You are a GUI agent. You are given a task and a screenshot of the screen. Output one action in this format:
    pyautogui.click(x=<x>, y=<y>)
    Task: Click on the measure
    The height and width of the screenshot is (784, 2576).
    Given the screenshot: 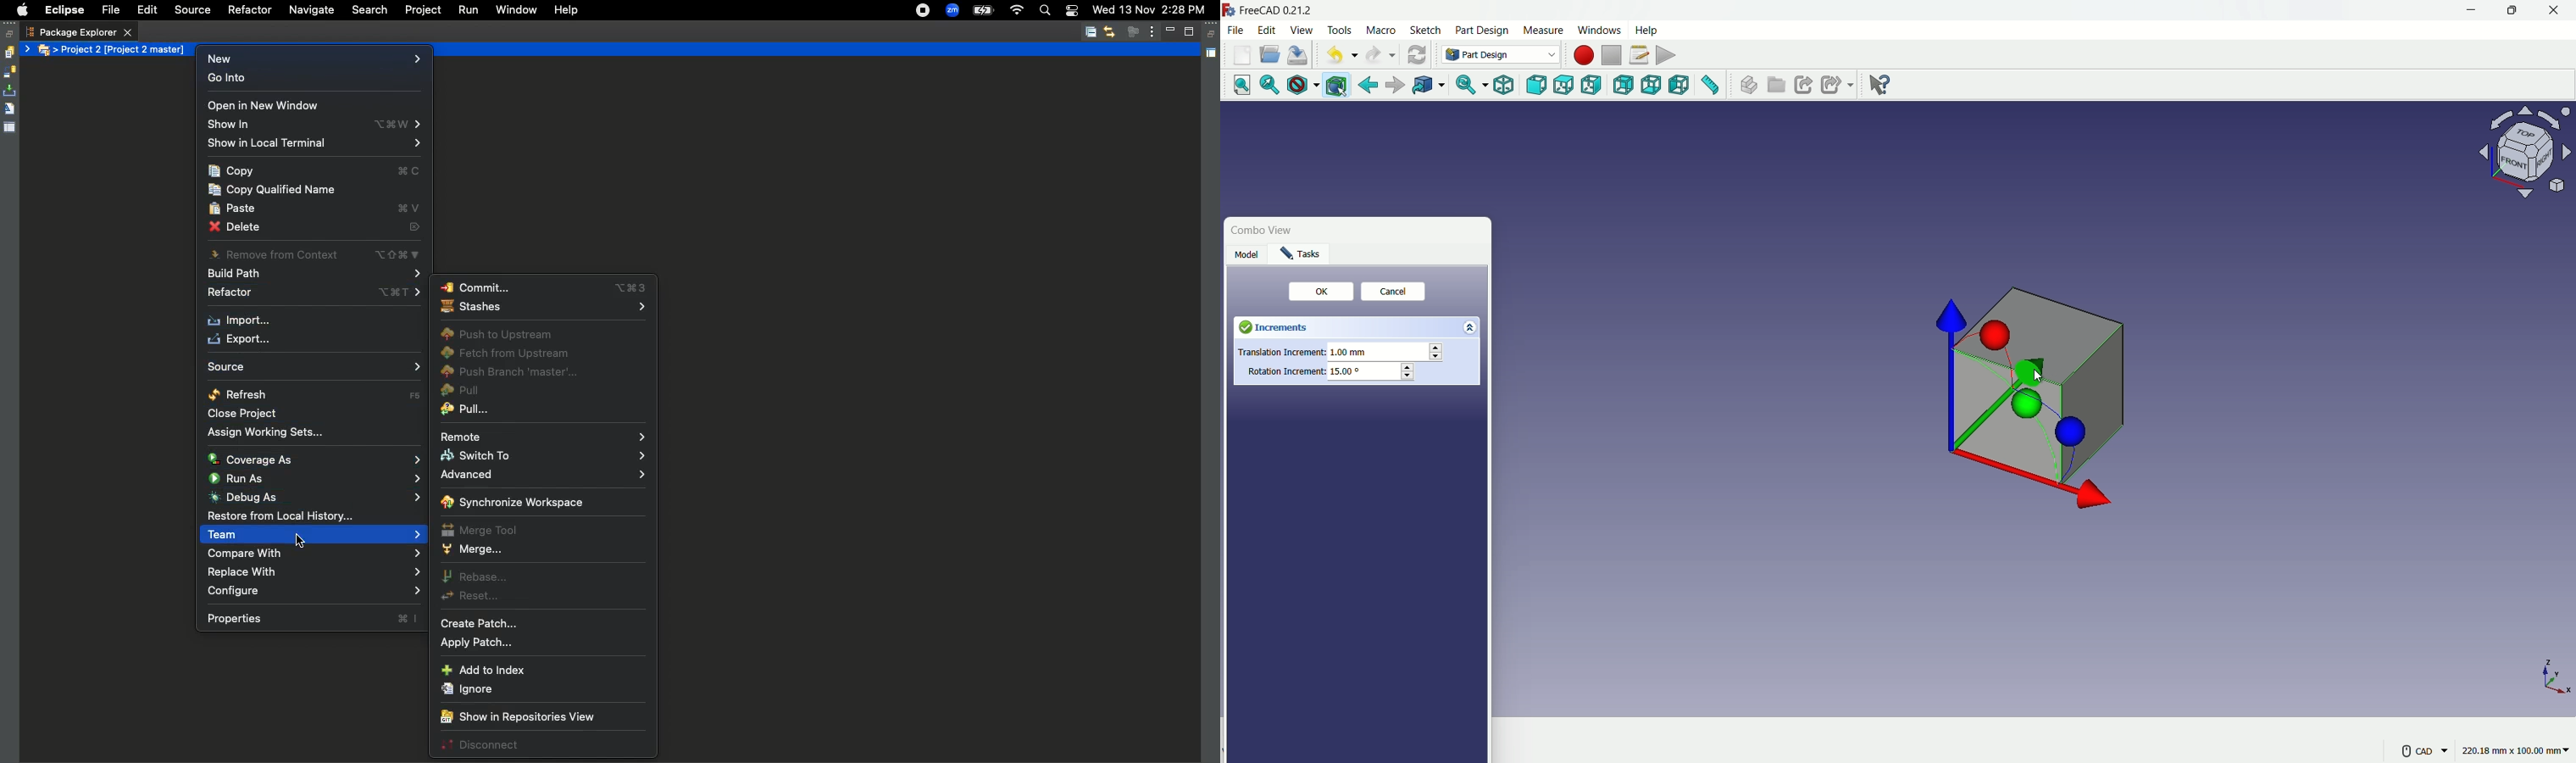 What is the action you would take?
    pyautogui.click(x=1711, y=87)
    